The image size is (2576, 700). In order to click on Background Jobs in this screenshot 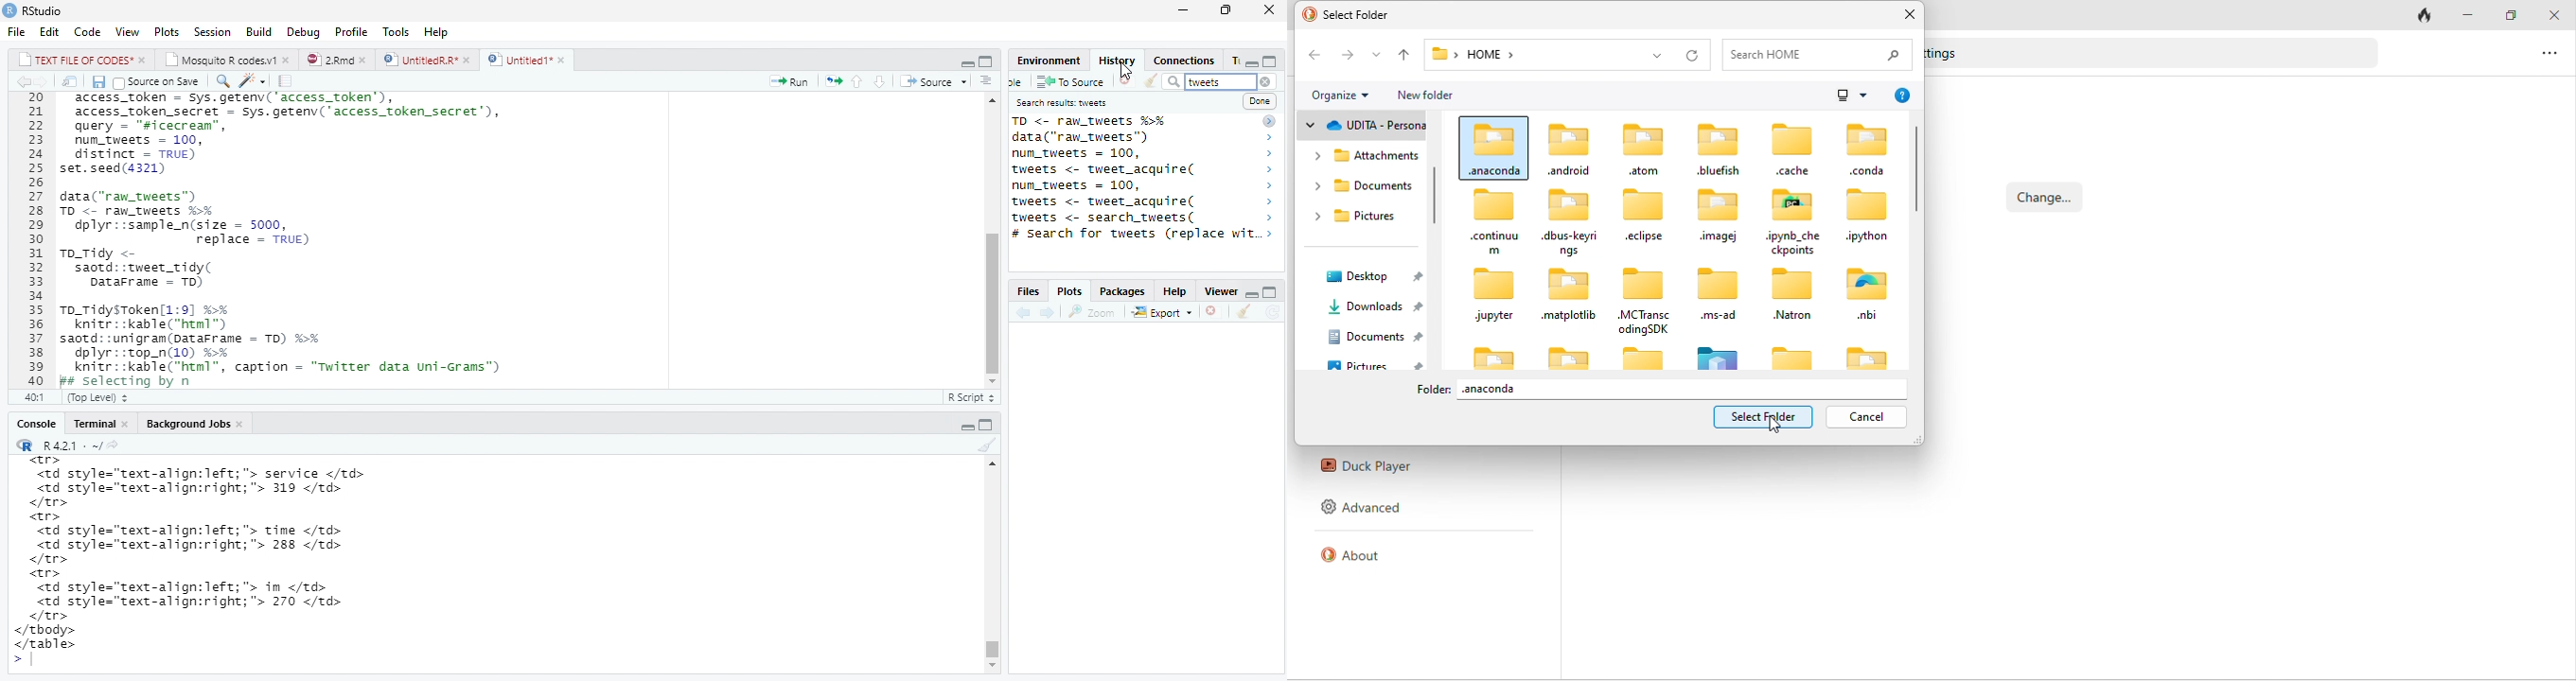, I will do `click(197, 423)`.